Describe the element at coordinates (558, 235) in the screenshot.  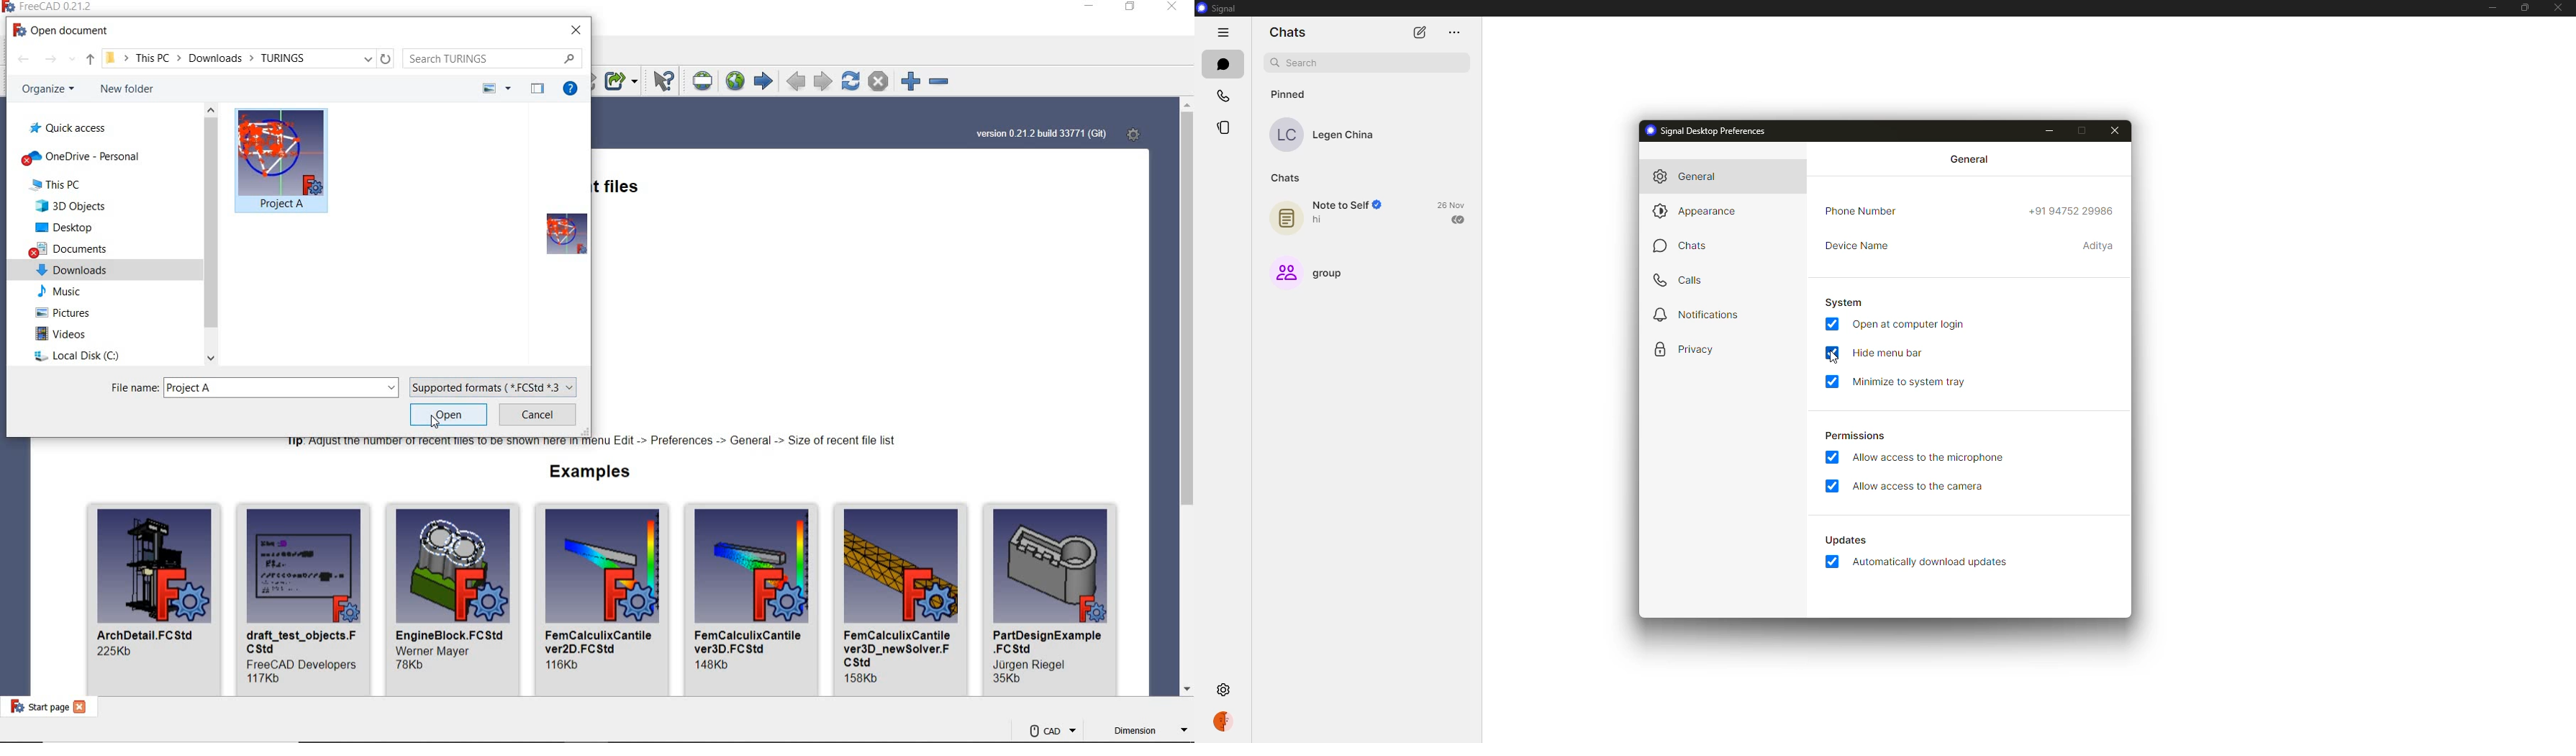
I see `SELECT A FILE TO PREVIEW` at that location.